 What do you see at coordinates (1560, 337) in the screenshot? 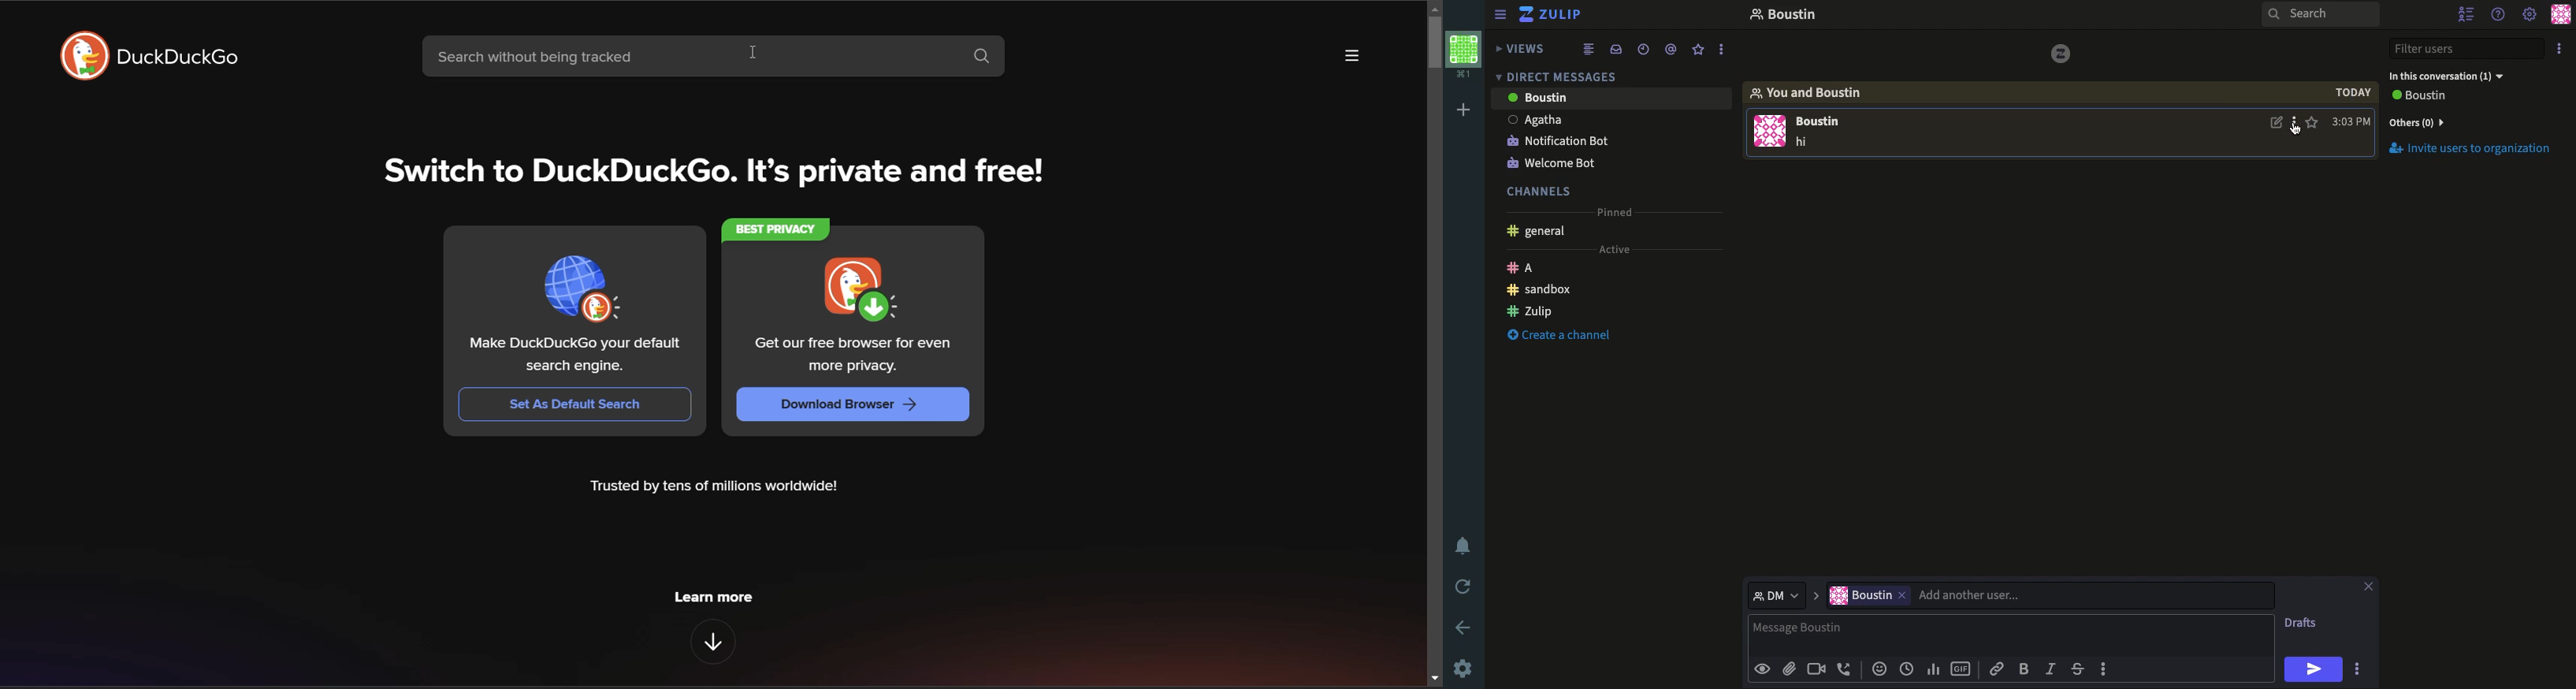
I see `Create channel` at bounding box center [1560, 337].